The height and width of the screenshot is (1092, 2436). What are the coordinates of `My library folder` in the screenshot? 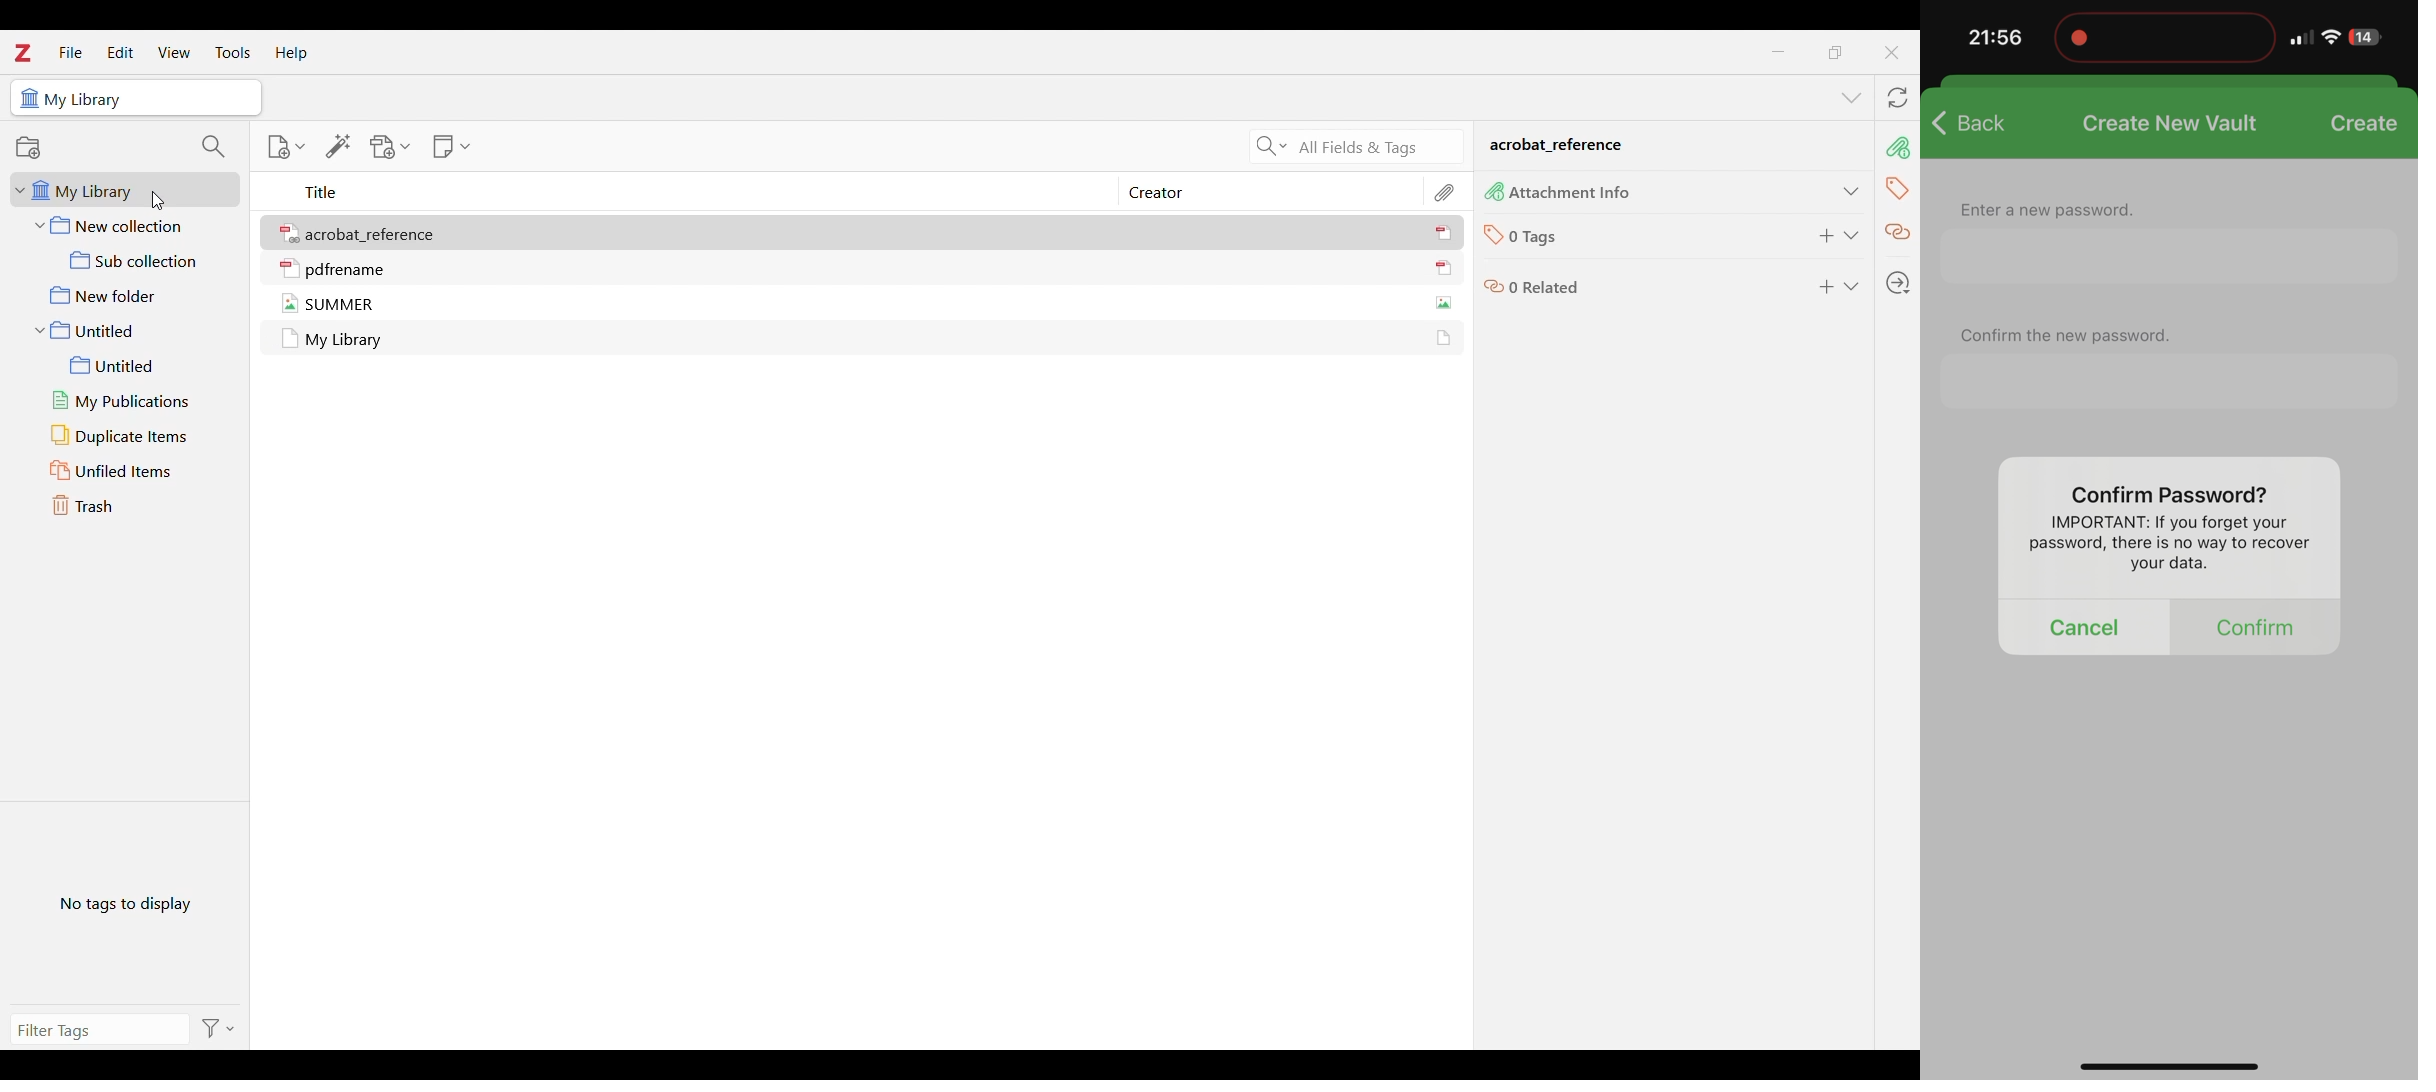 It's located at (124, 190).